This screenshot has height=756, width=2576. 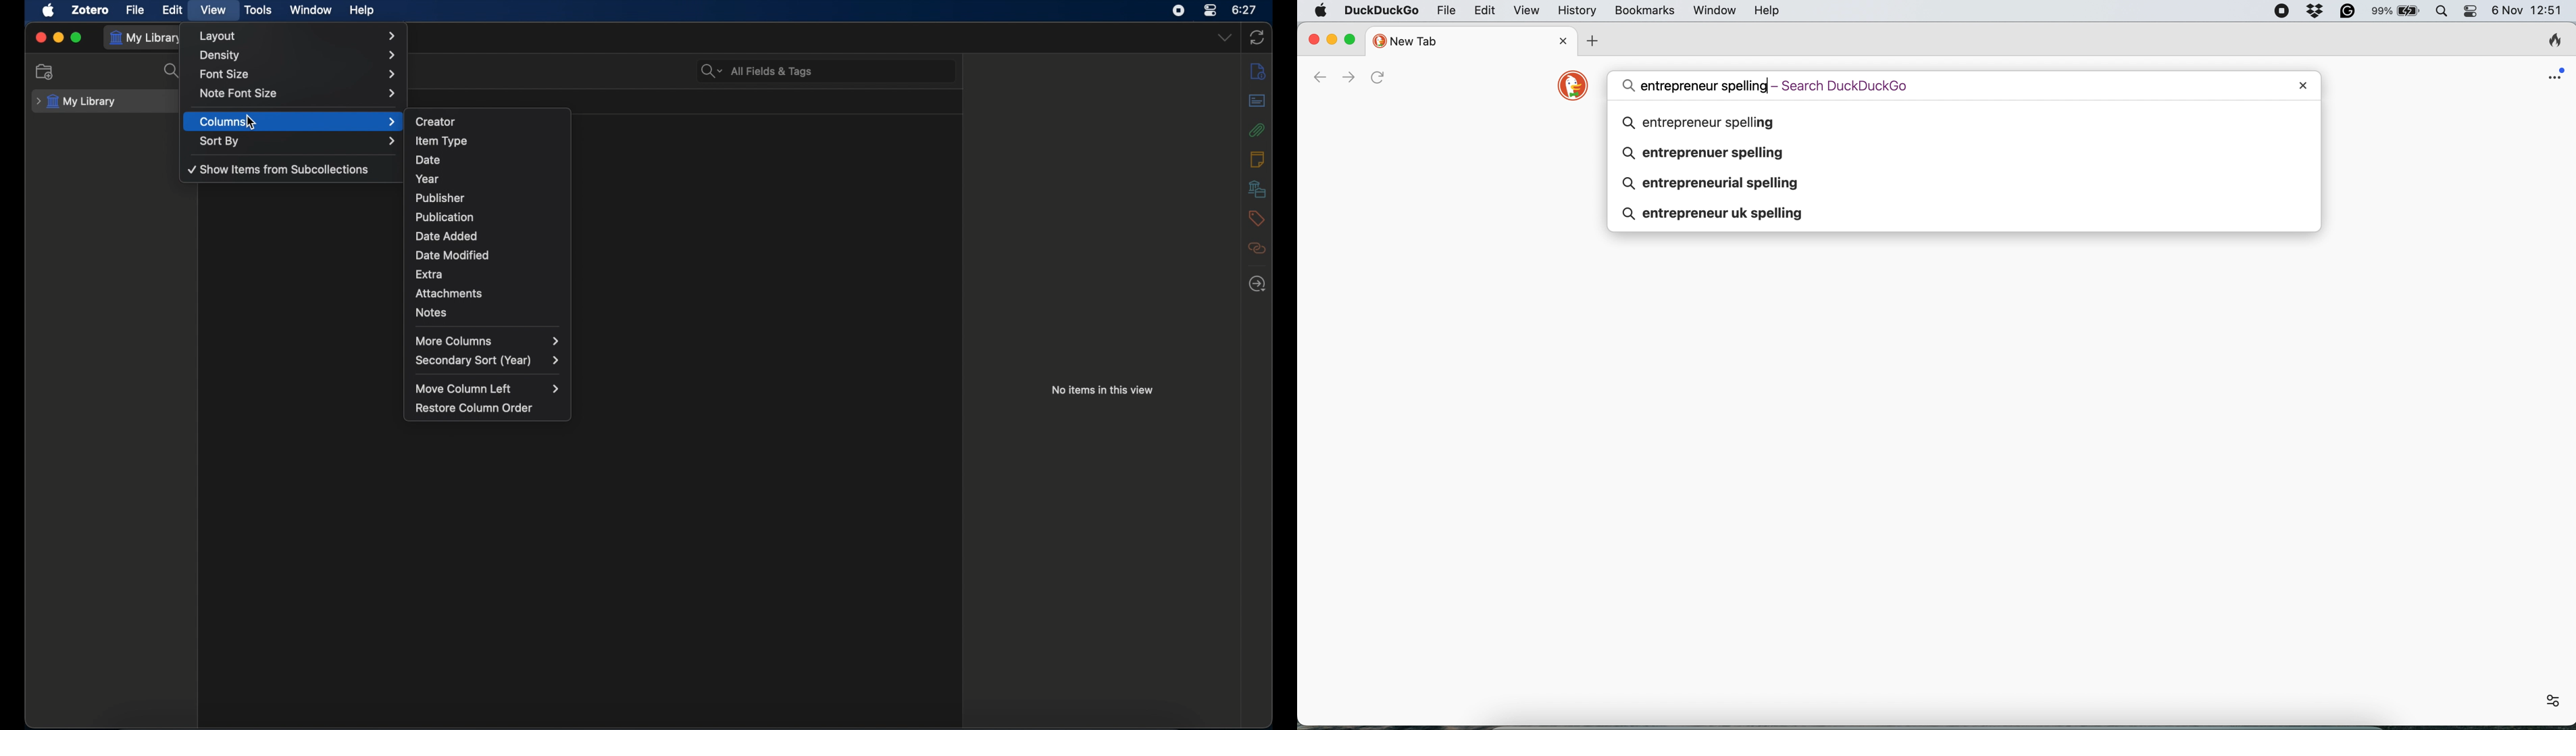 I want to click on battery logo, so click(x=2412, y=12).